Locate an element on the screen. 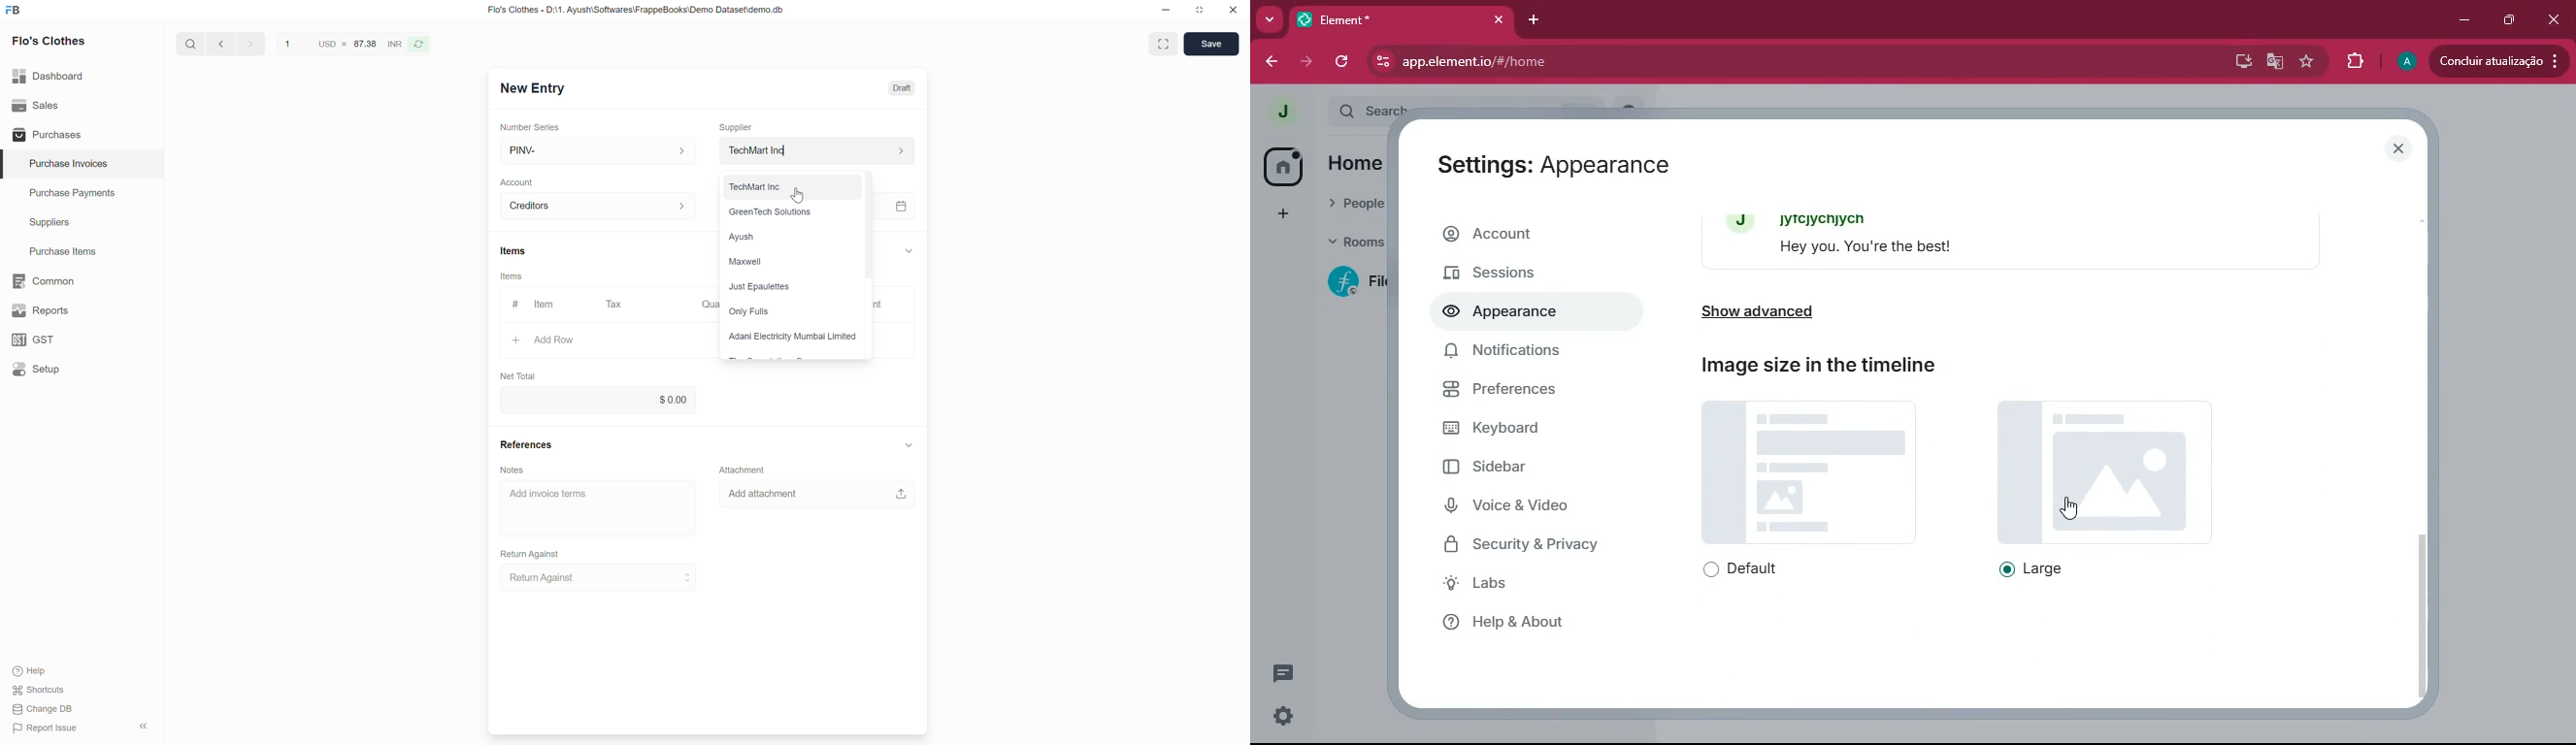 The height and width of the screenshot is (756, 2576). next is located at coordinates (219, 44).